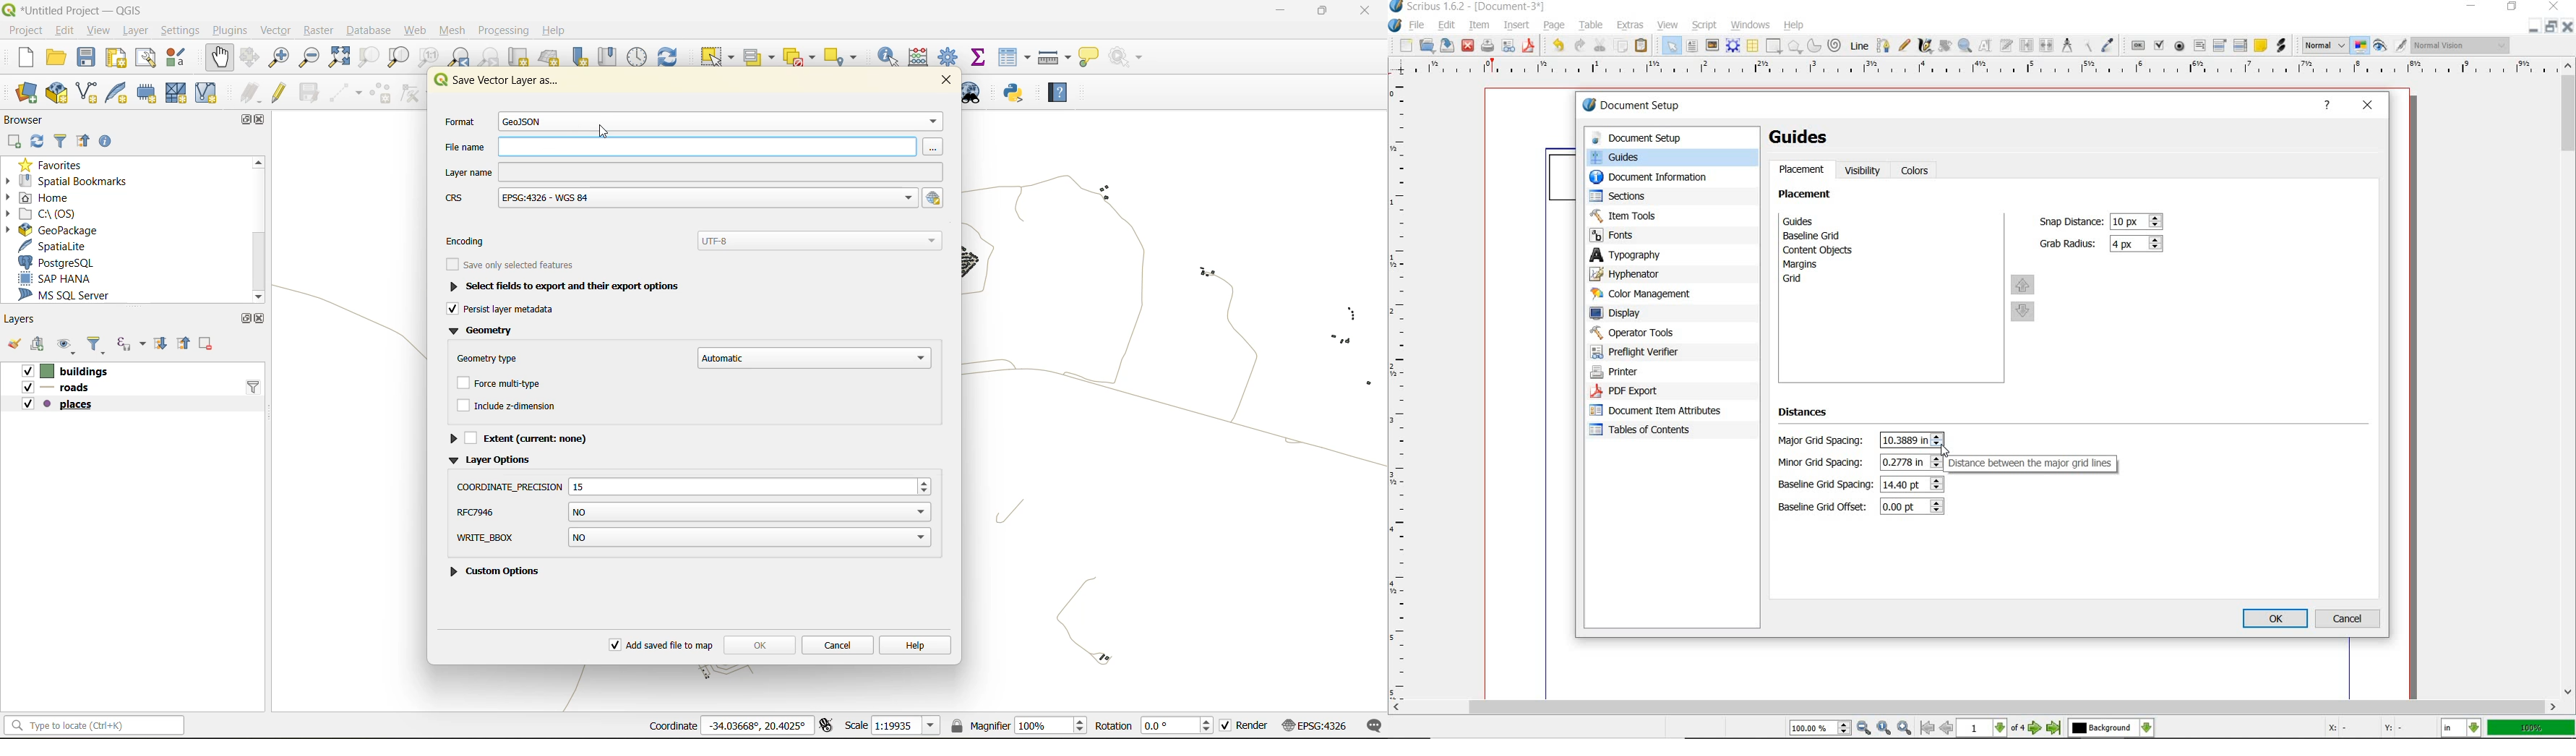 Image resolution: width=2576 pixels, height=756 pixels. I want to click on edit, so click(64, 30).